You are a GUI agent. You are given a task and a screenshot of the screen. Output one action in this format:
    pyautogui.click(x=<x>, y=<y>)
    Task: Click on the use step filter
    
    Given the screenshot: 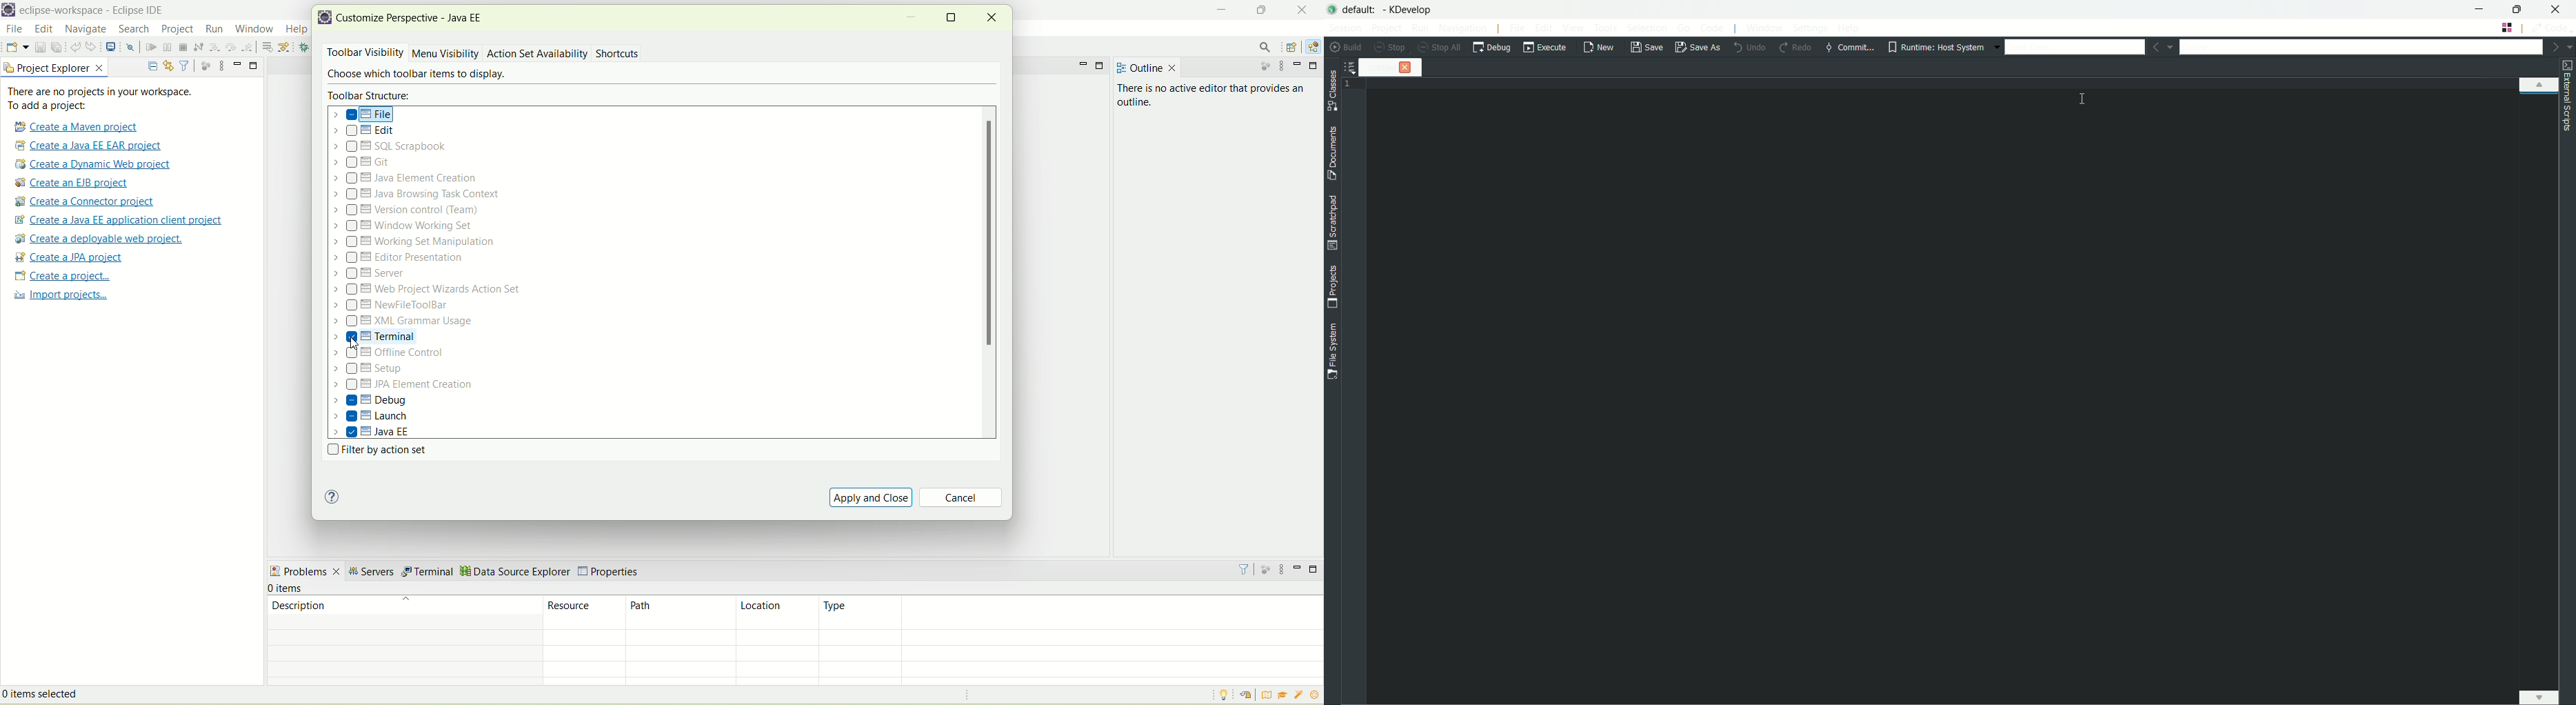 What is the action you would take?
    pyautogui.click(x=287, y=47)
    